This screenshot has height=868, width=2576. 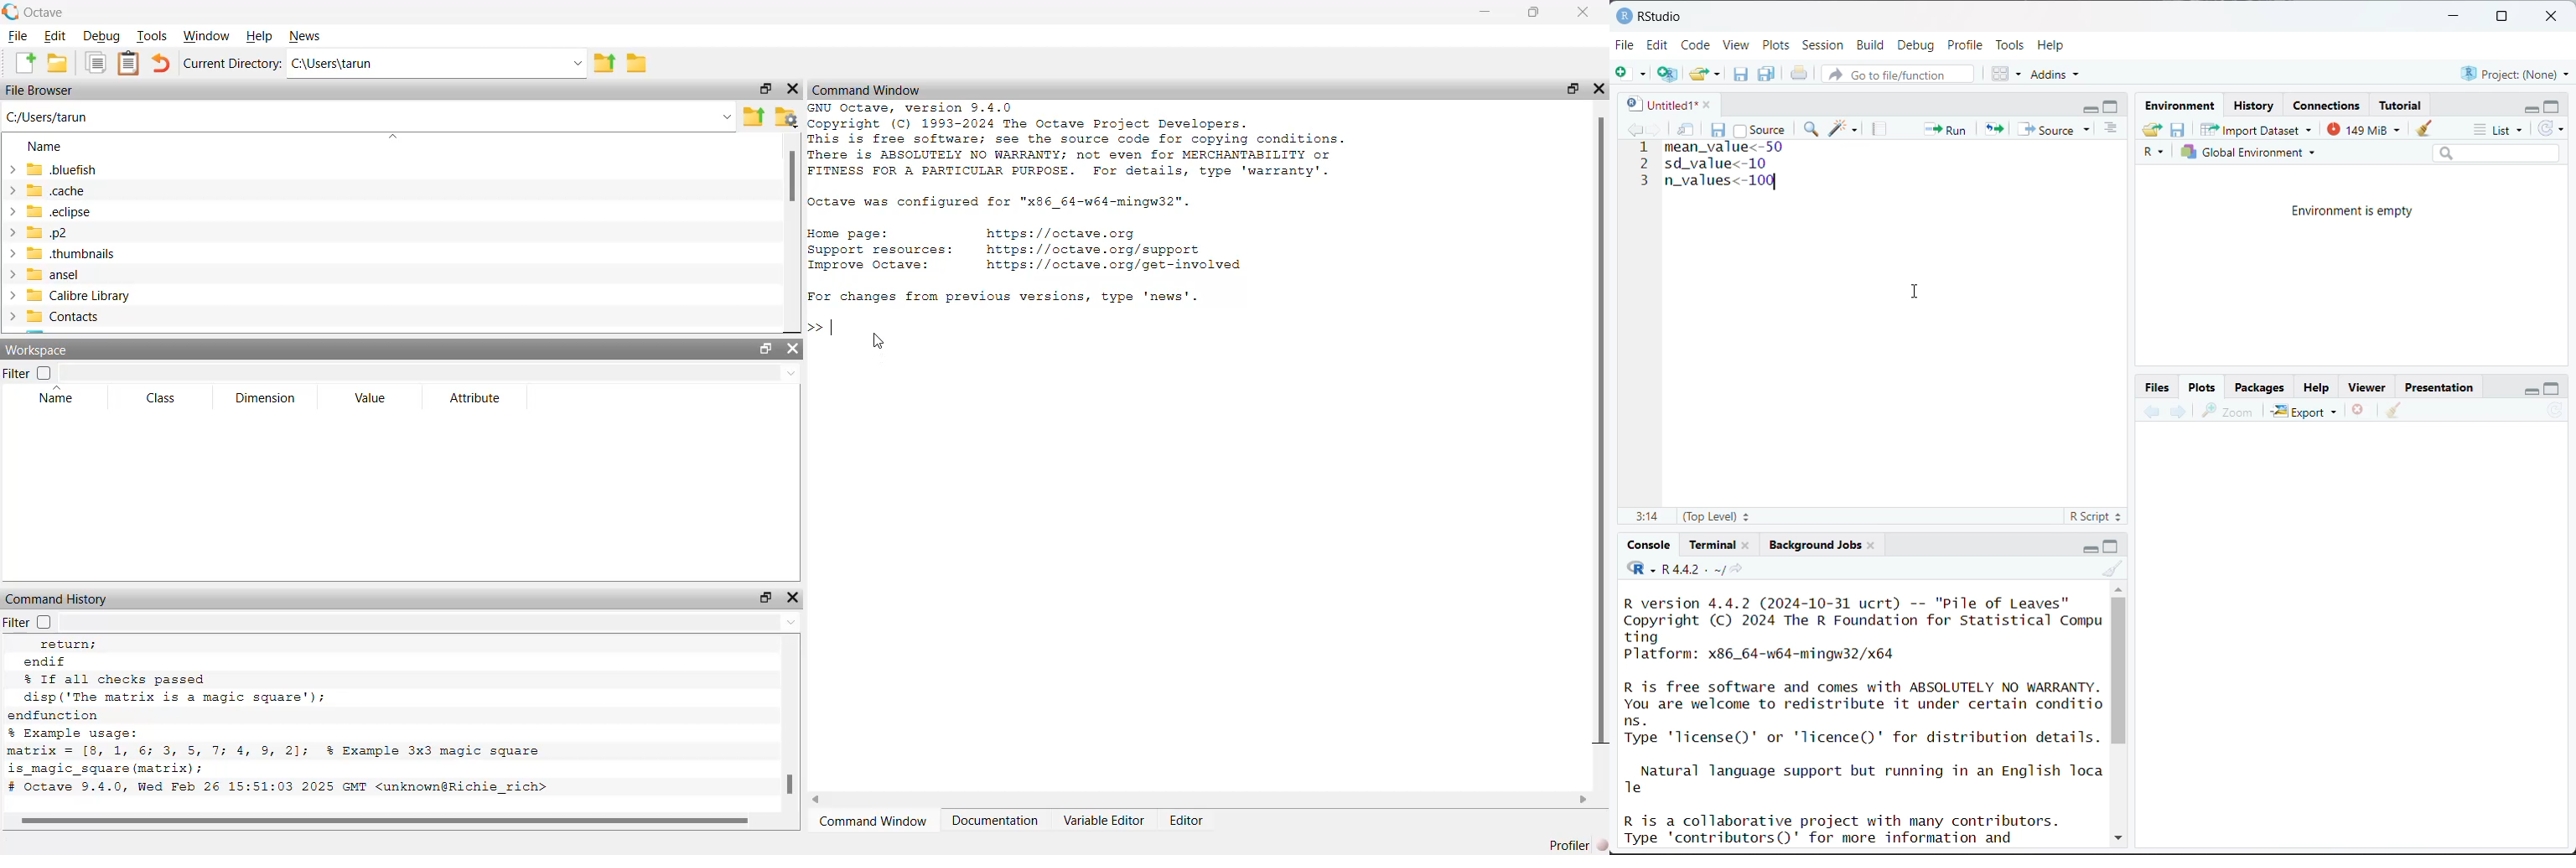 I want to click on maximize, so click(x=2113, y=106).